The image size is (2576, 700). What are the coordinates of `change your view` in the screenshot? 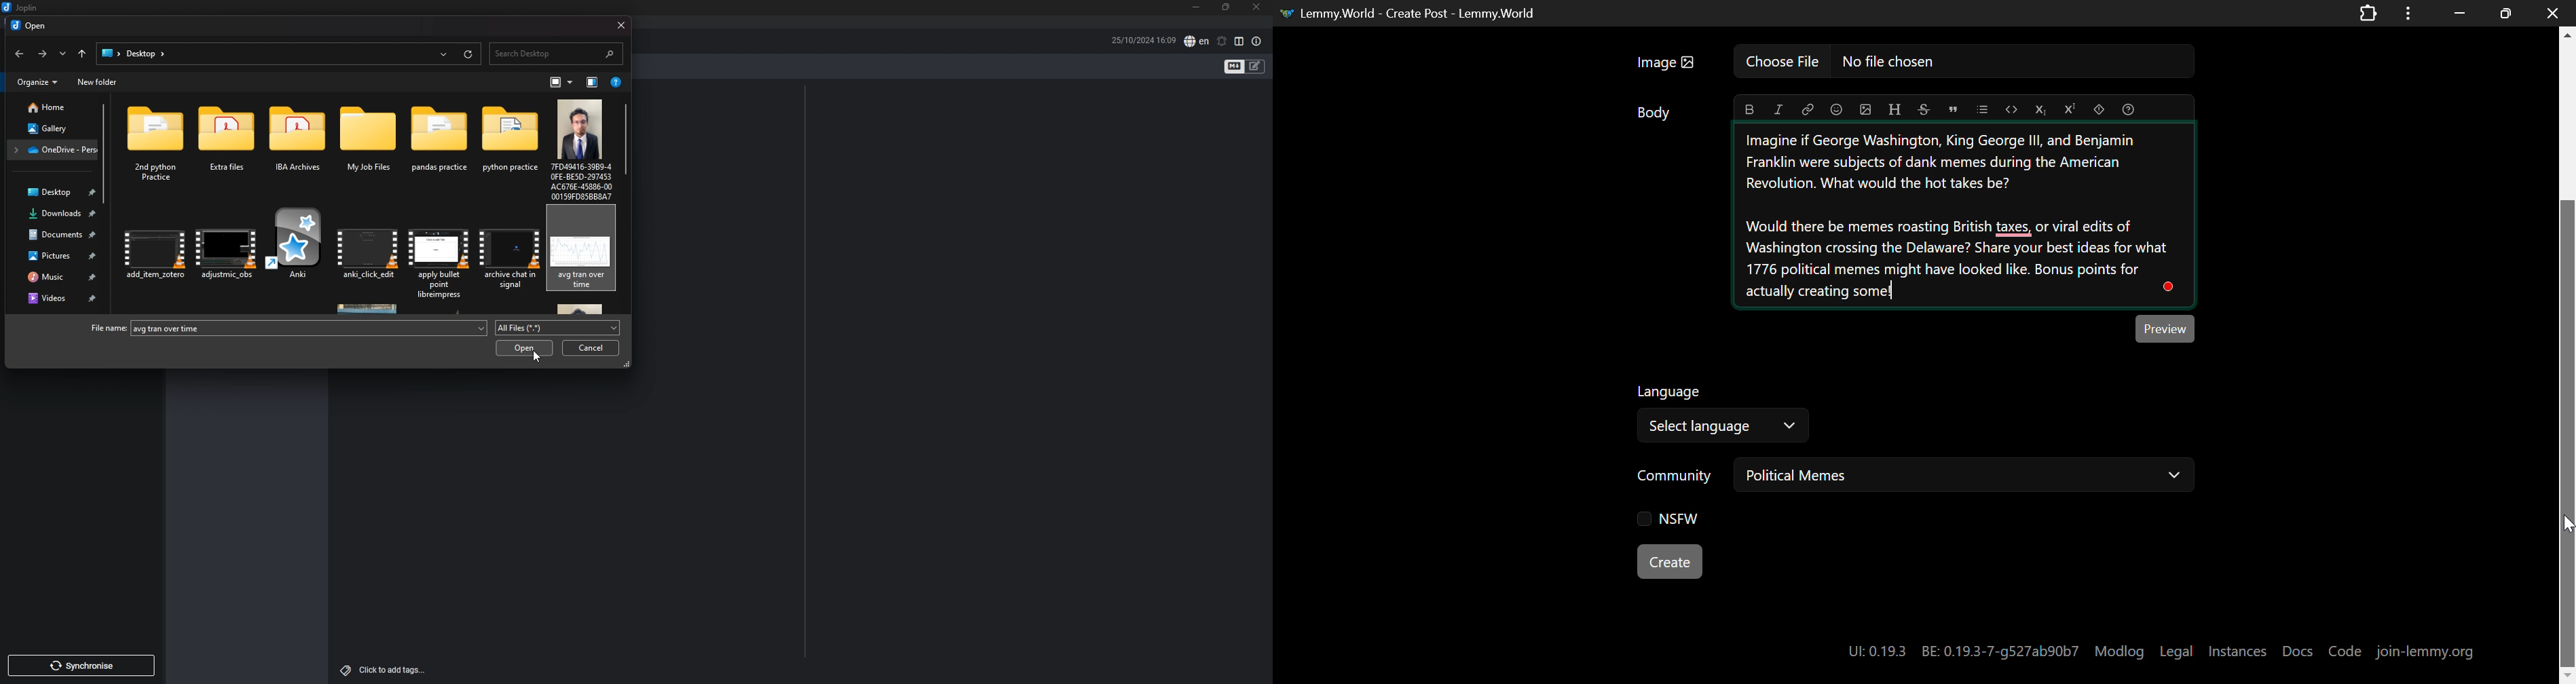 It's located at (560, 82).